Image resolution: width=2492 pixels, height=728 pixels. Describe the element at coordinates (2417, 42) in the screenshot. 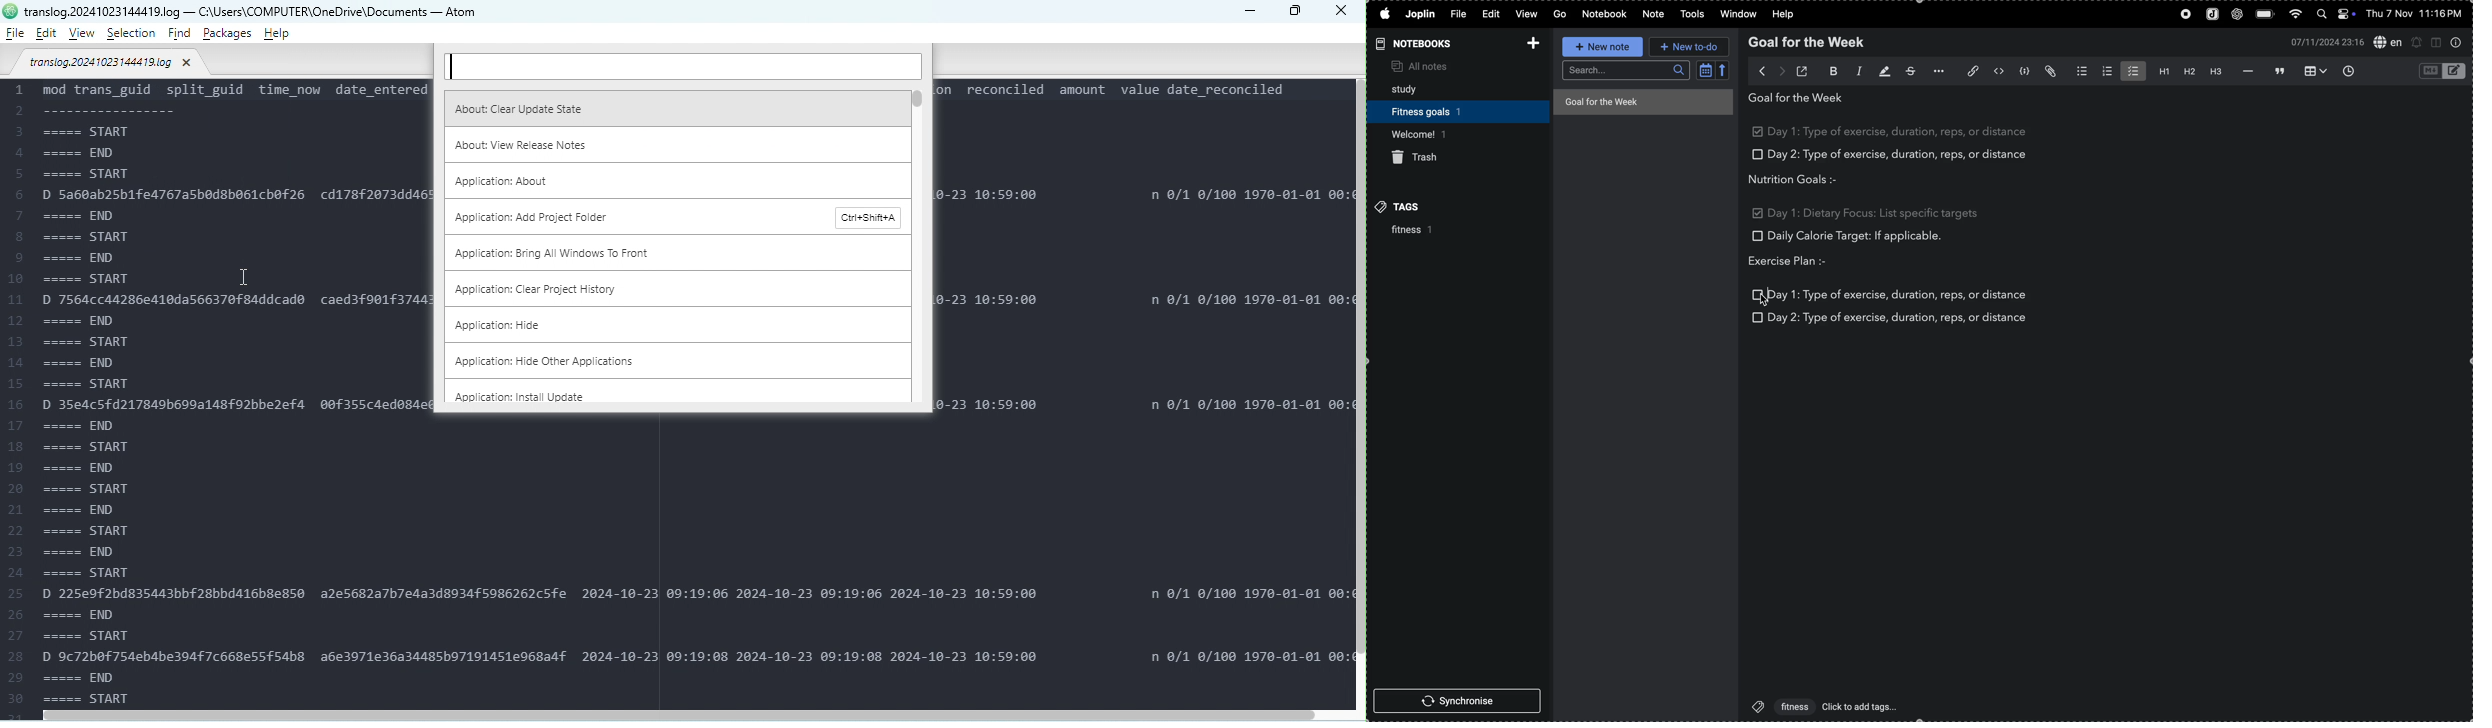

I see `set alert` at that location.